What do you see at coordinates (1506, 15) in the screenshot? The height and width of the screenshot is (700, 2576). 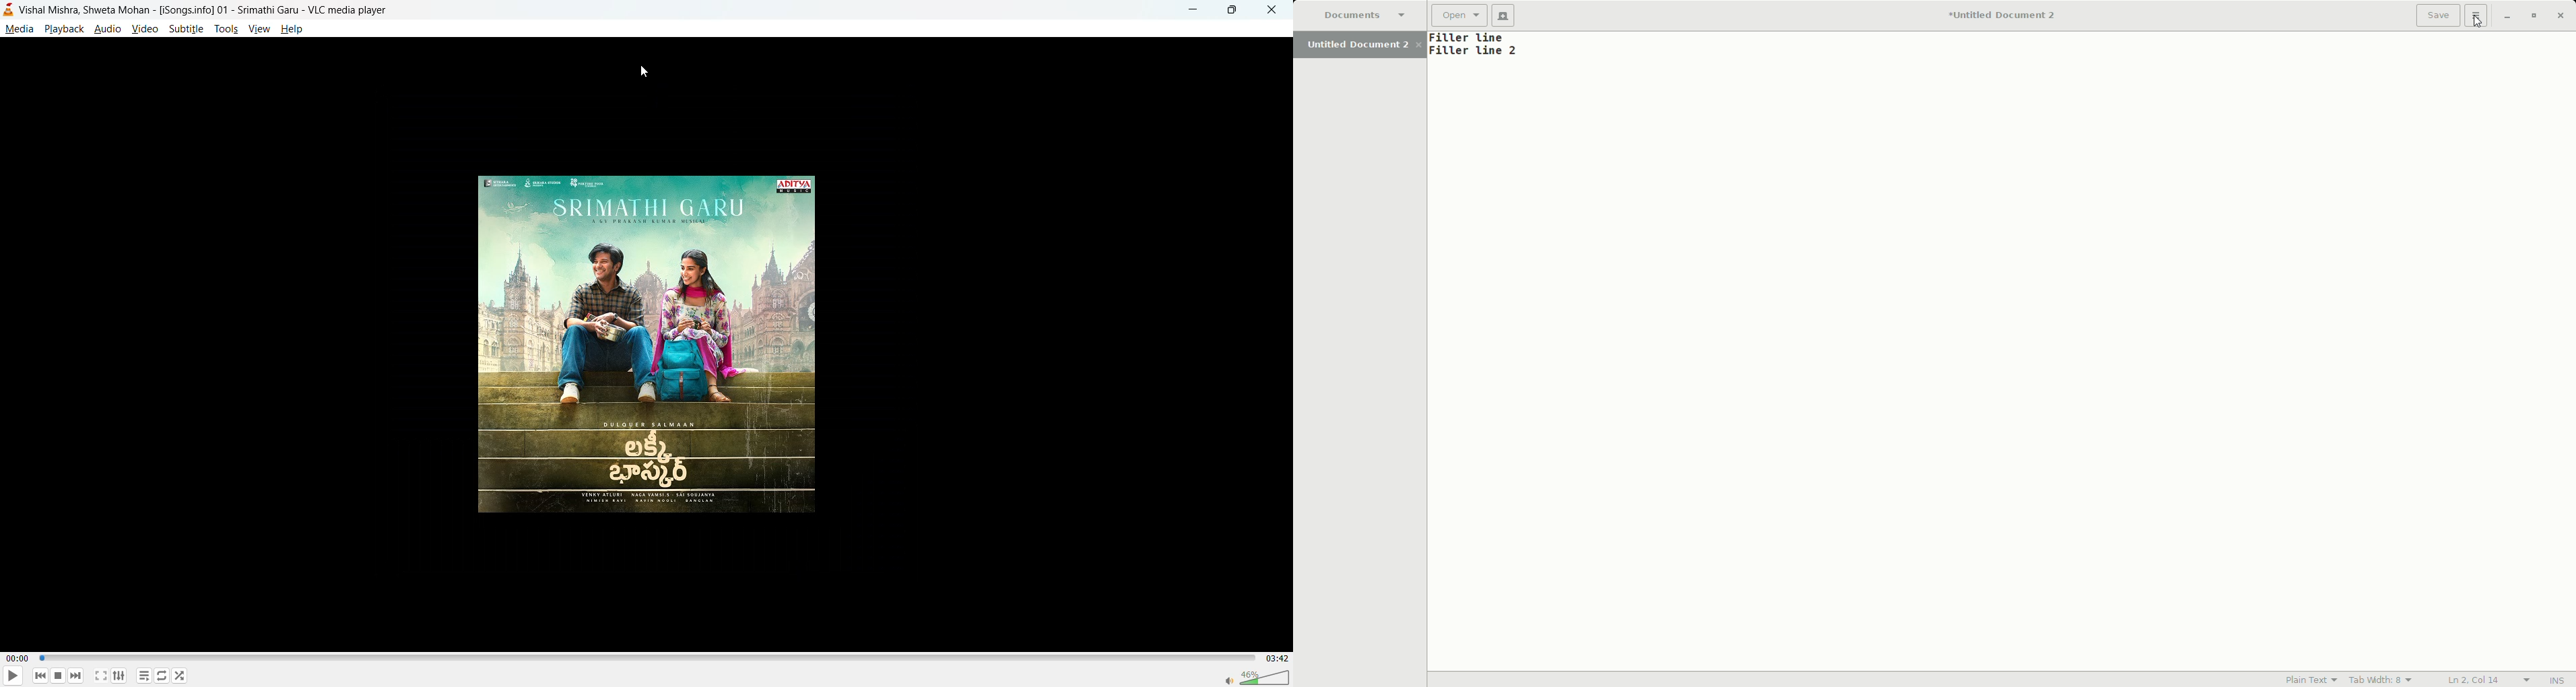 I see `New` at bounding box center [1506, 15].